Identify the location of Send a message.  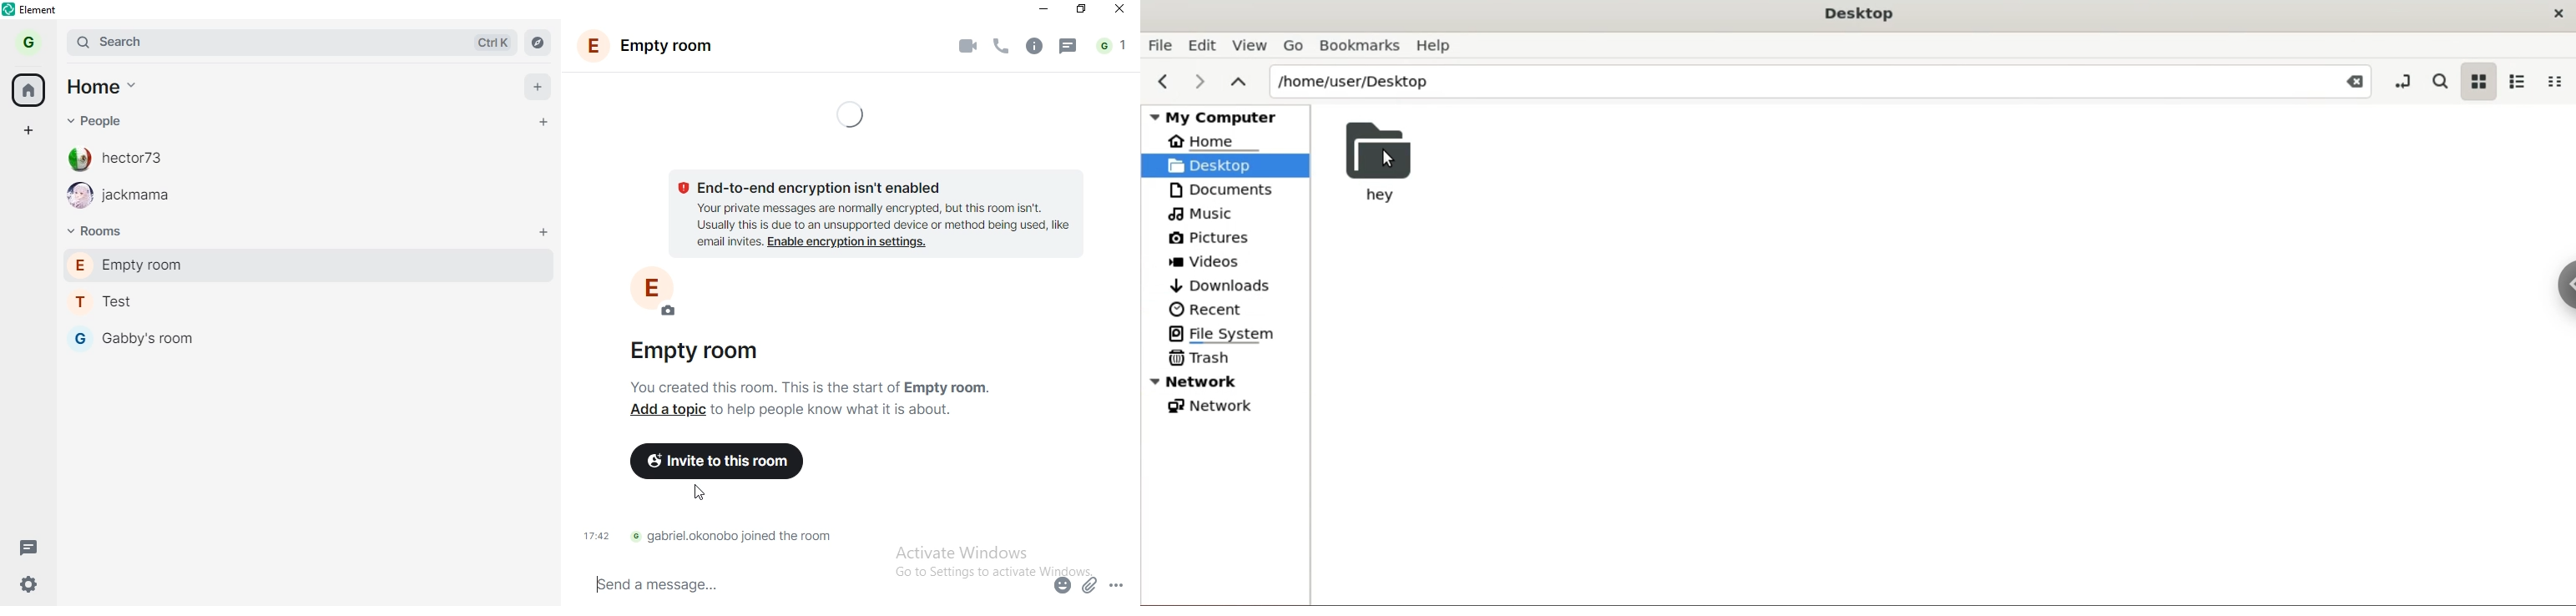
(659, 584).